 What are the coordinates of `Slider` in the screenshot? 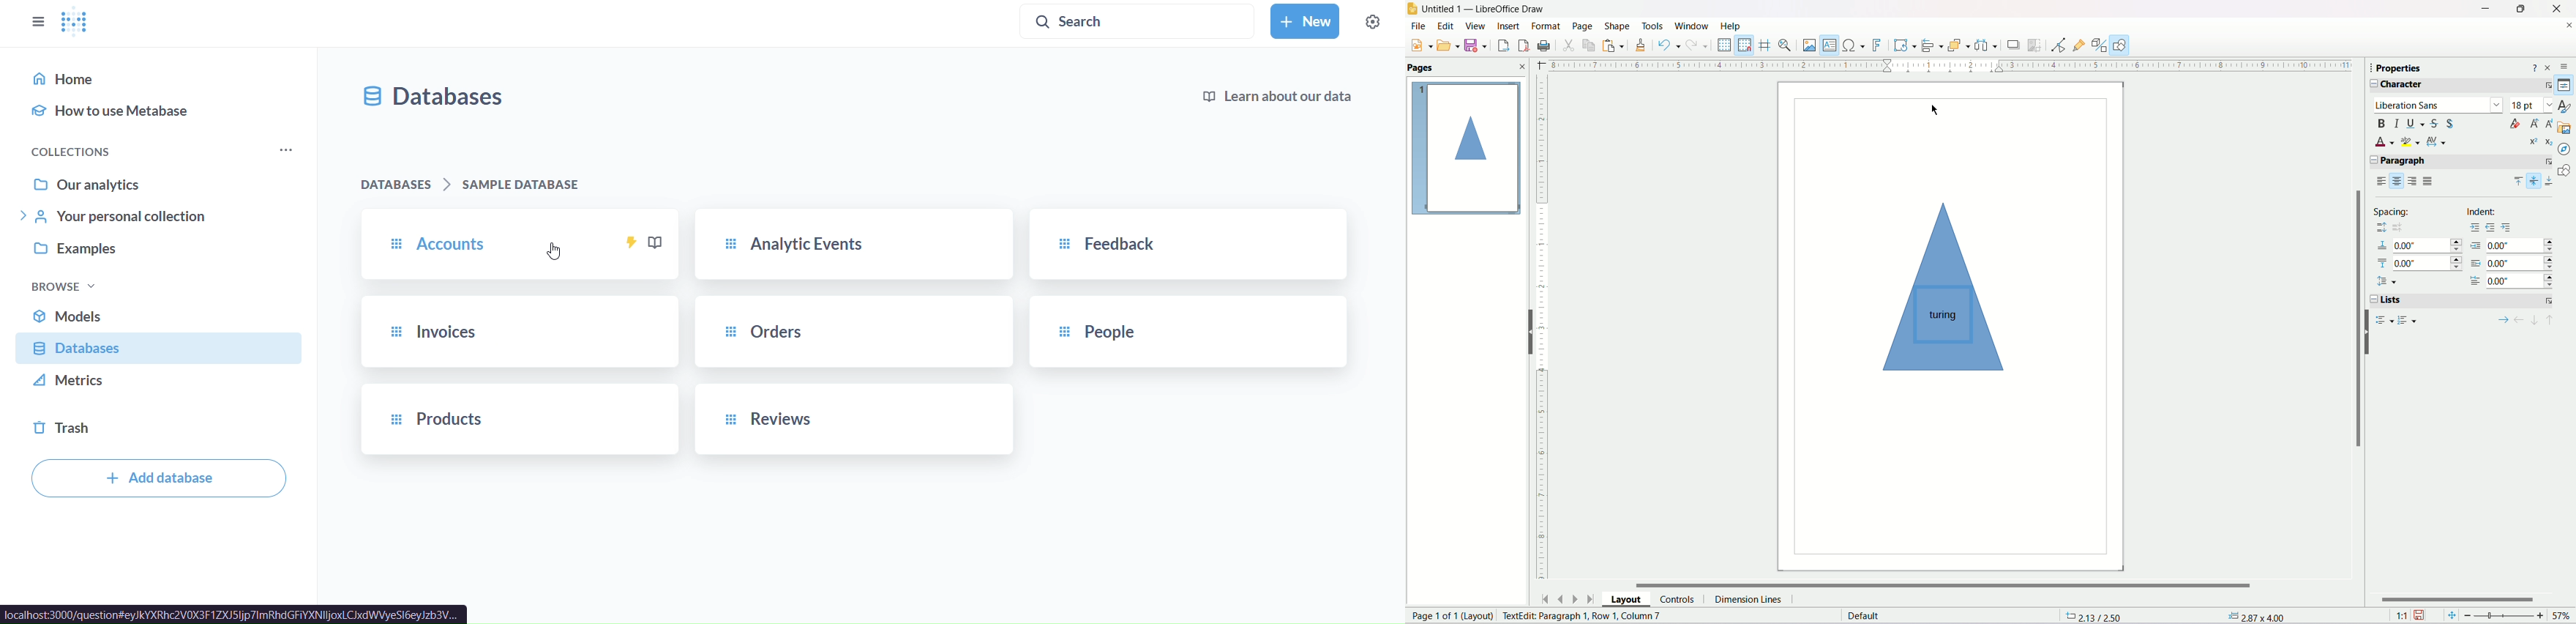 It's located at (2459, 598).